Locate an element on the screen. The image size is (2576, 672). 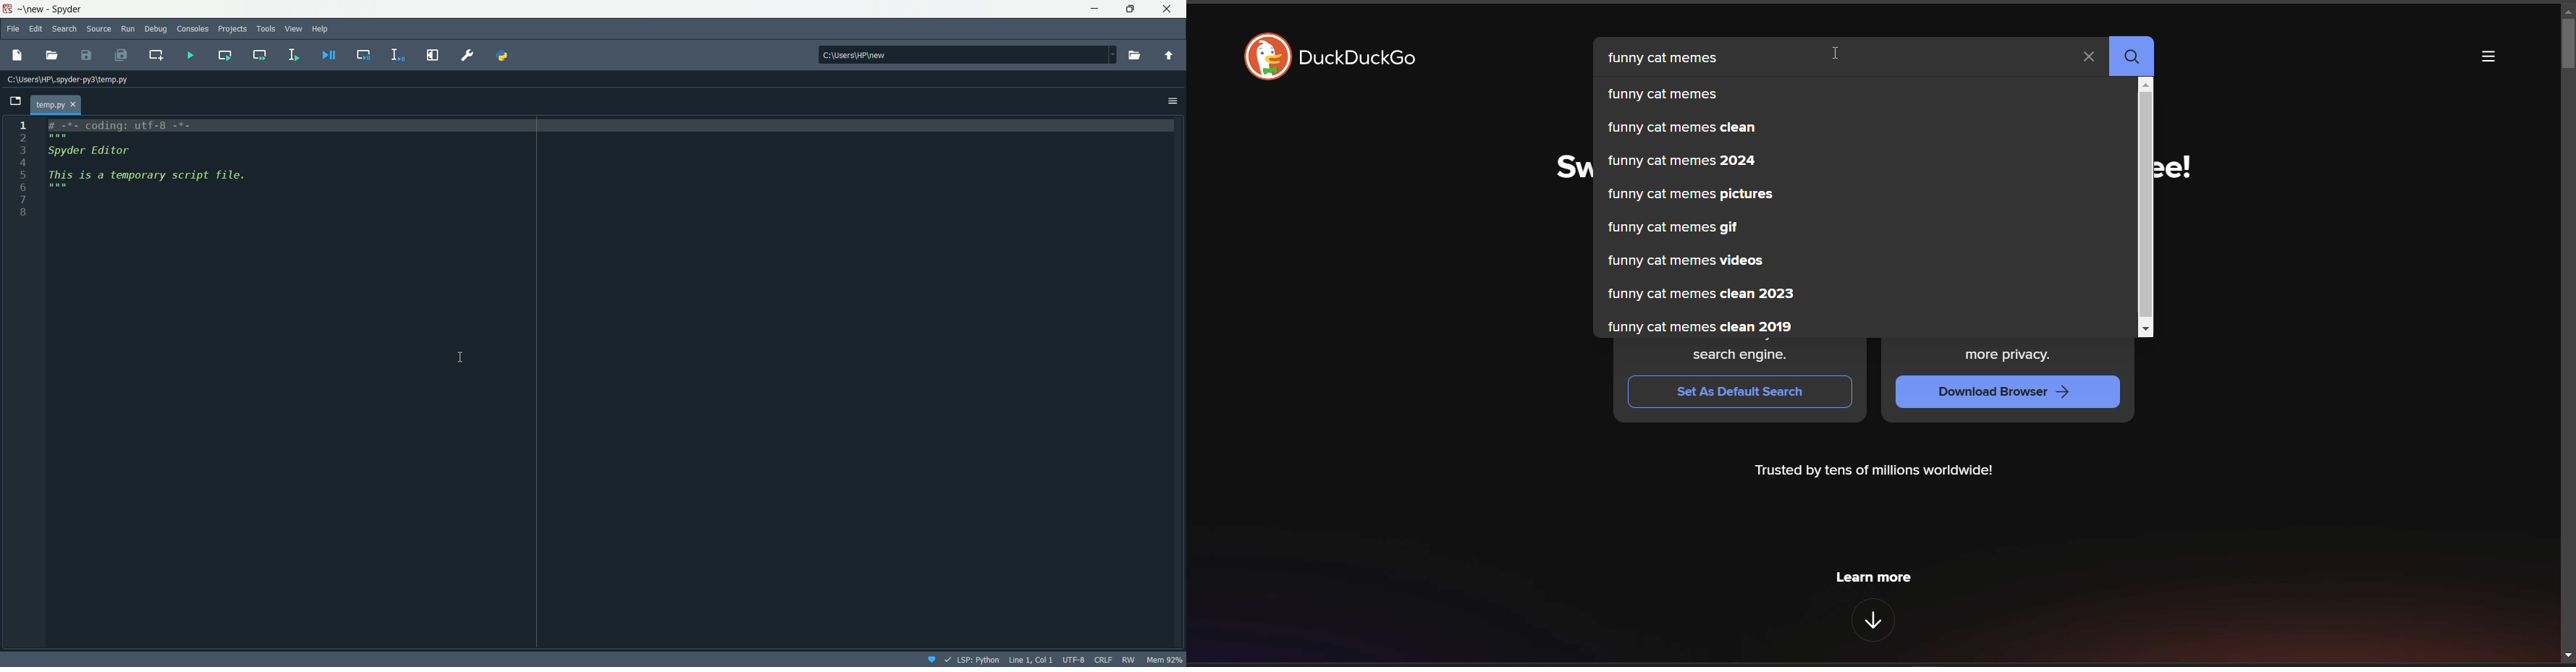
funny cat memes 2024 is located at coordinates (1684, 161).